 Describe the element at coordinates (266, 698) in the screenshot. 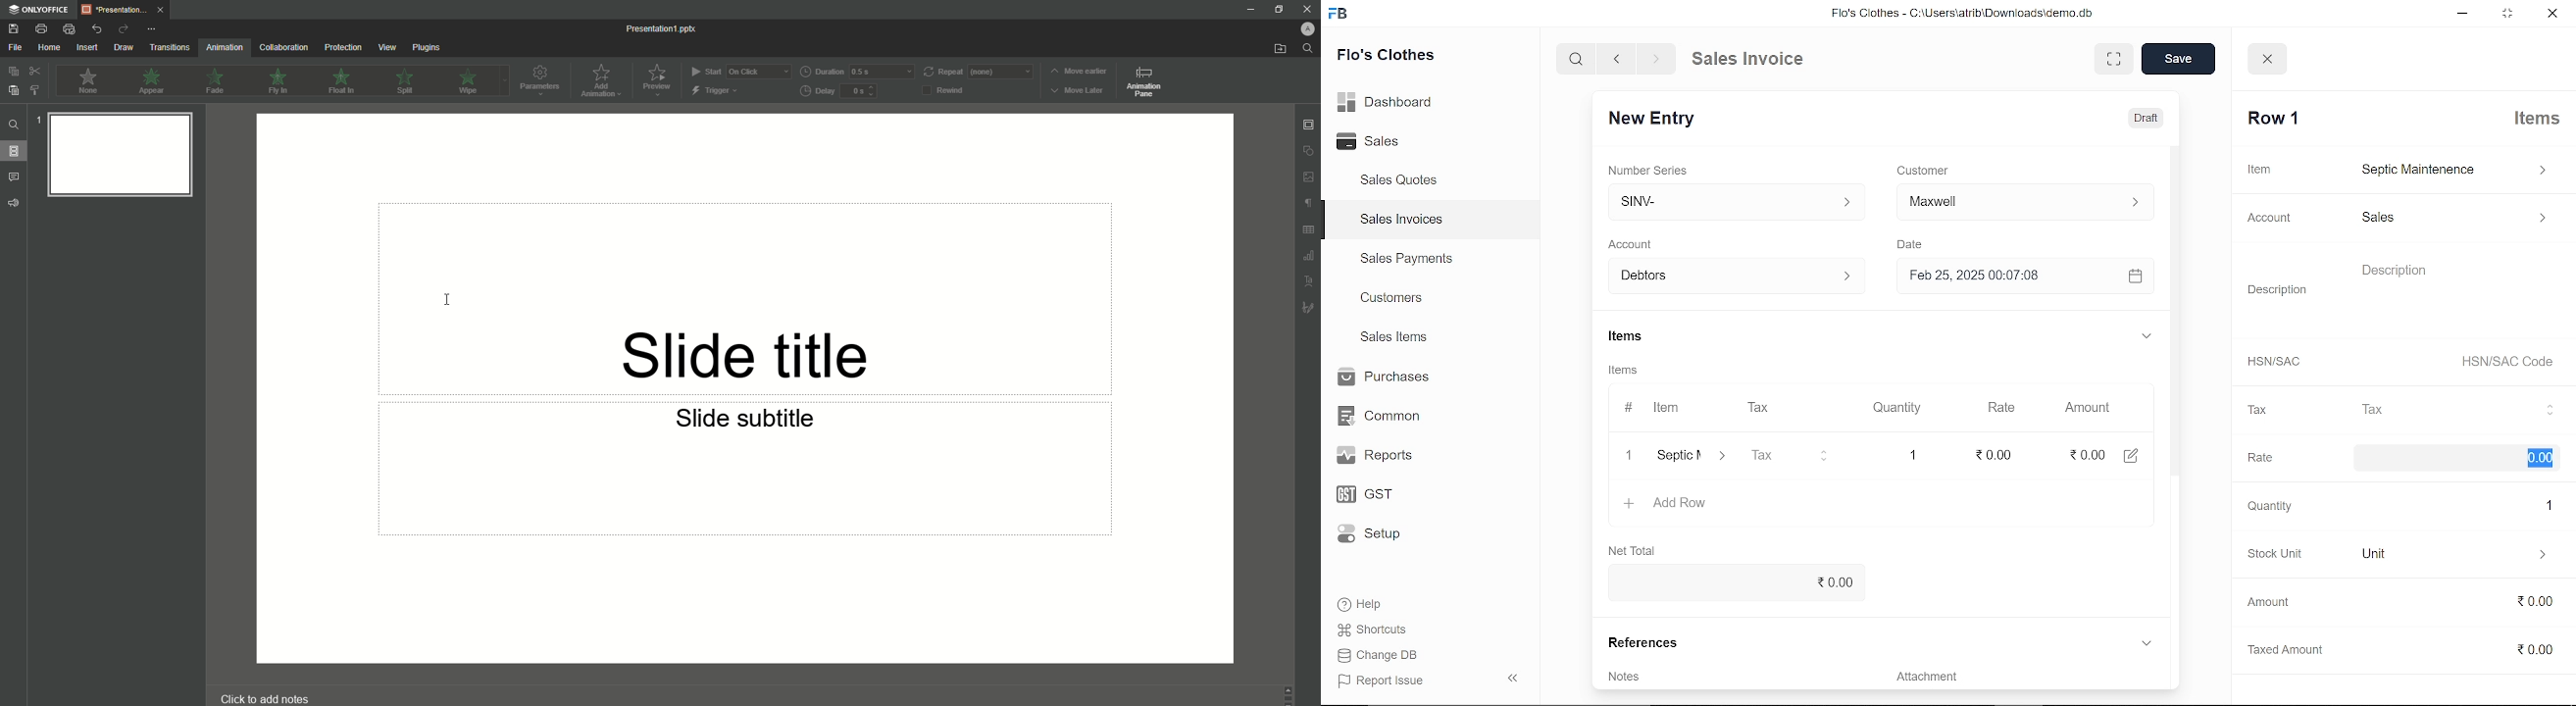

I see `Click to add notes` at that location.